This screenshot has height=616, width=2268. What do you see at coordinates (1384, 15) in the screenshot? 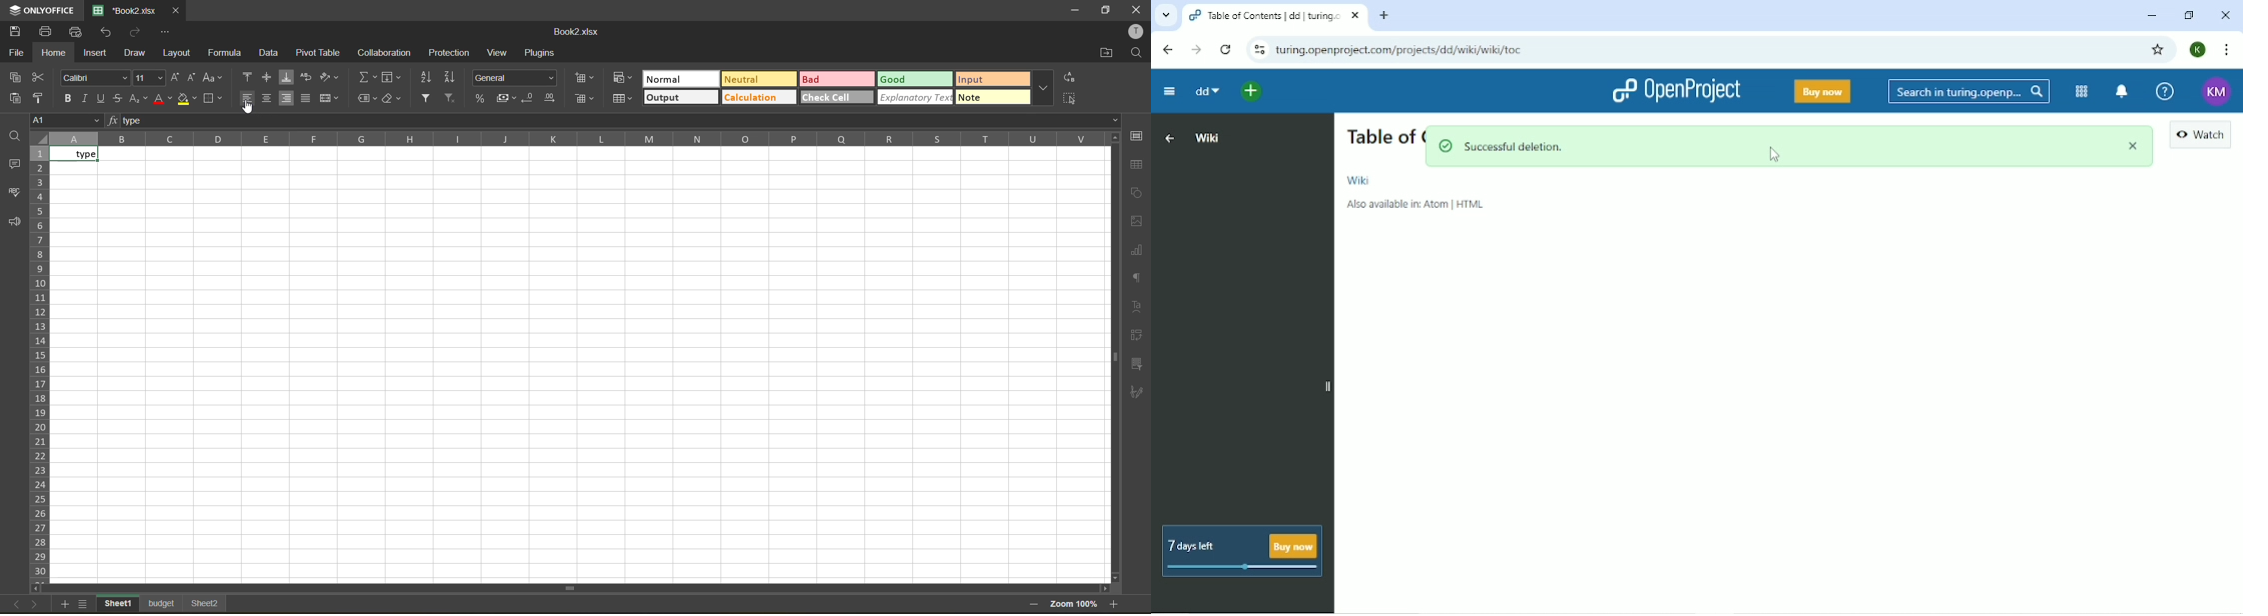
I see `New tab` at bounding box center [1384, 15].